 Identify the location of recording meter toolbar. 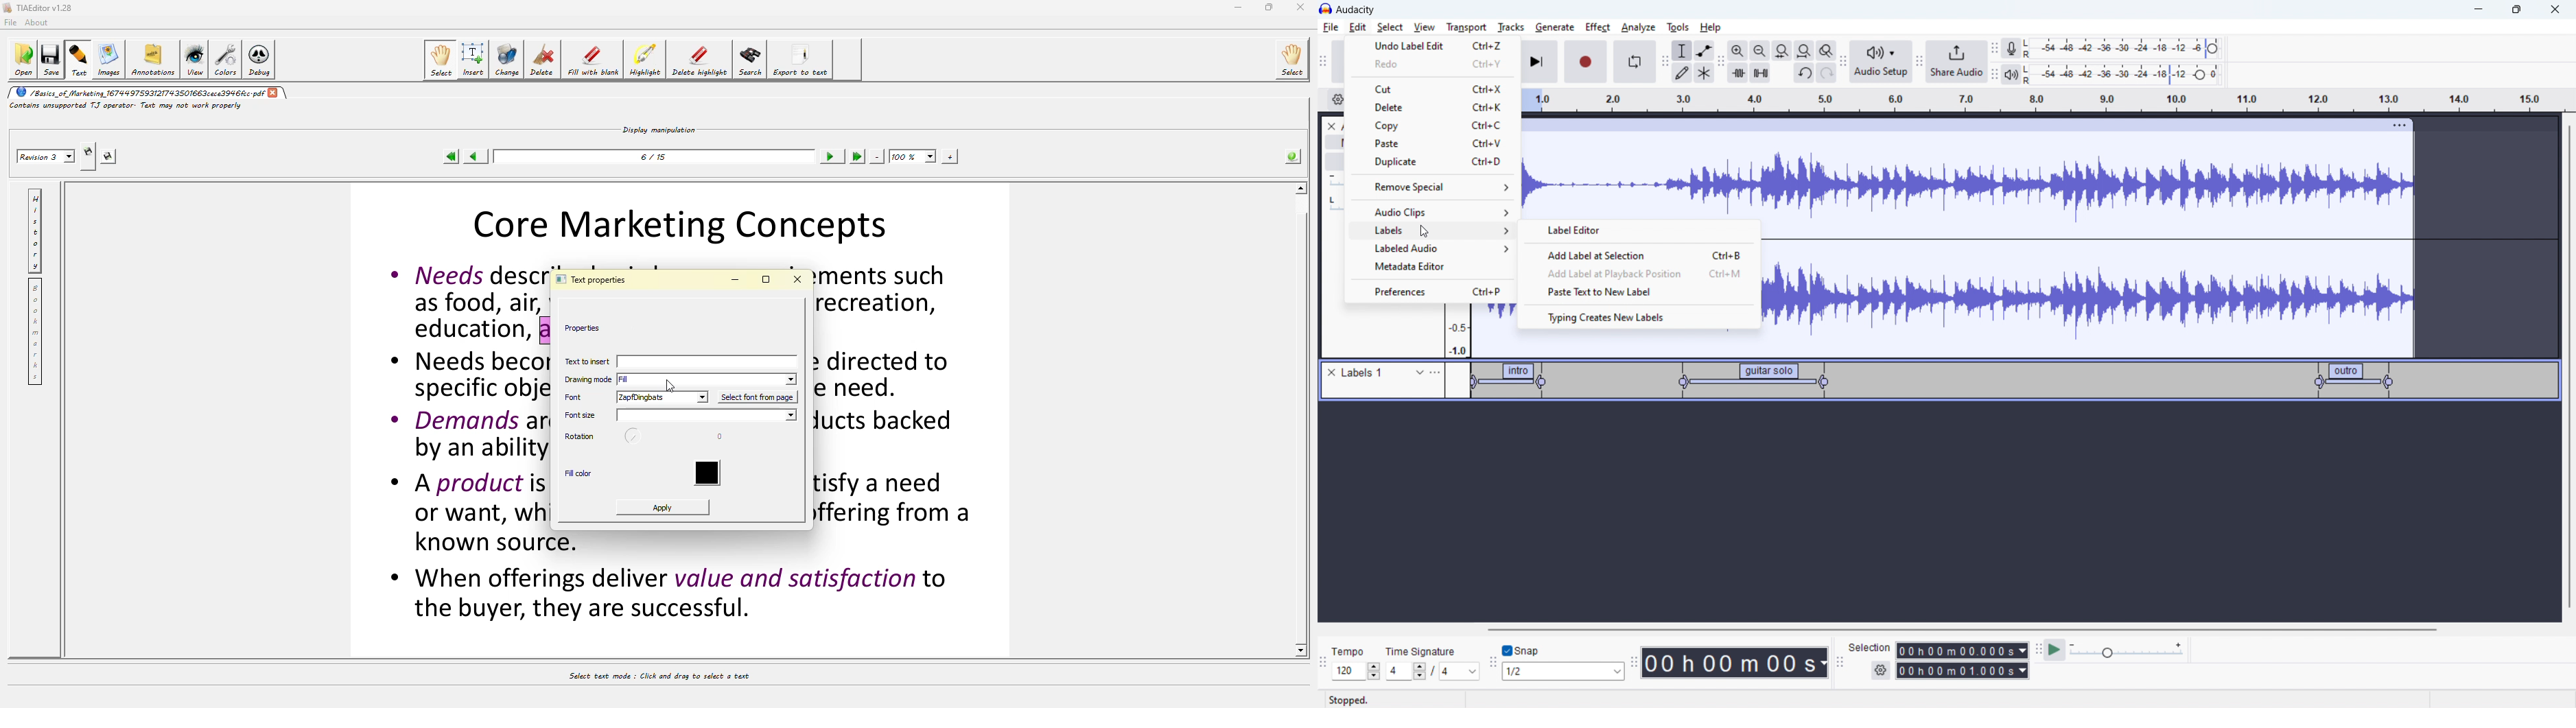
(1995, 50).